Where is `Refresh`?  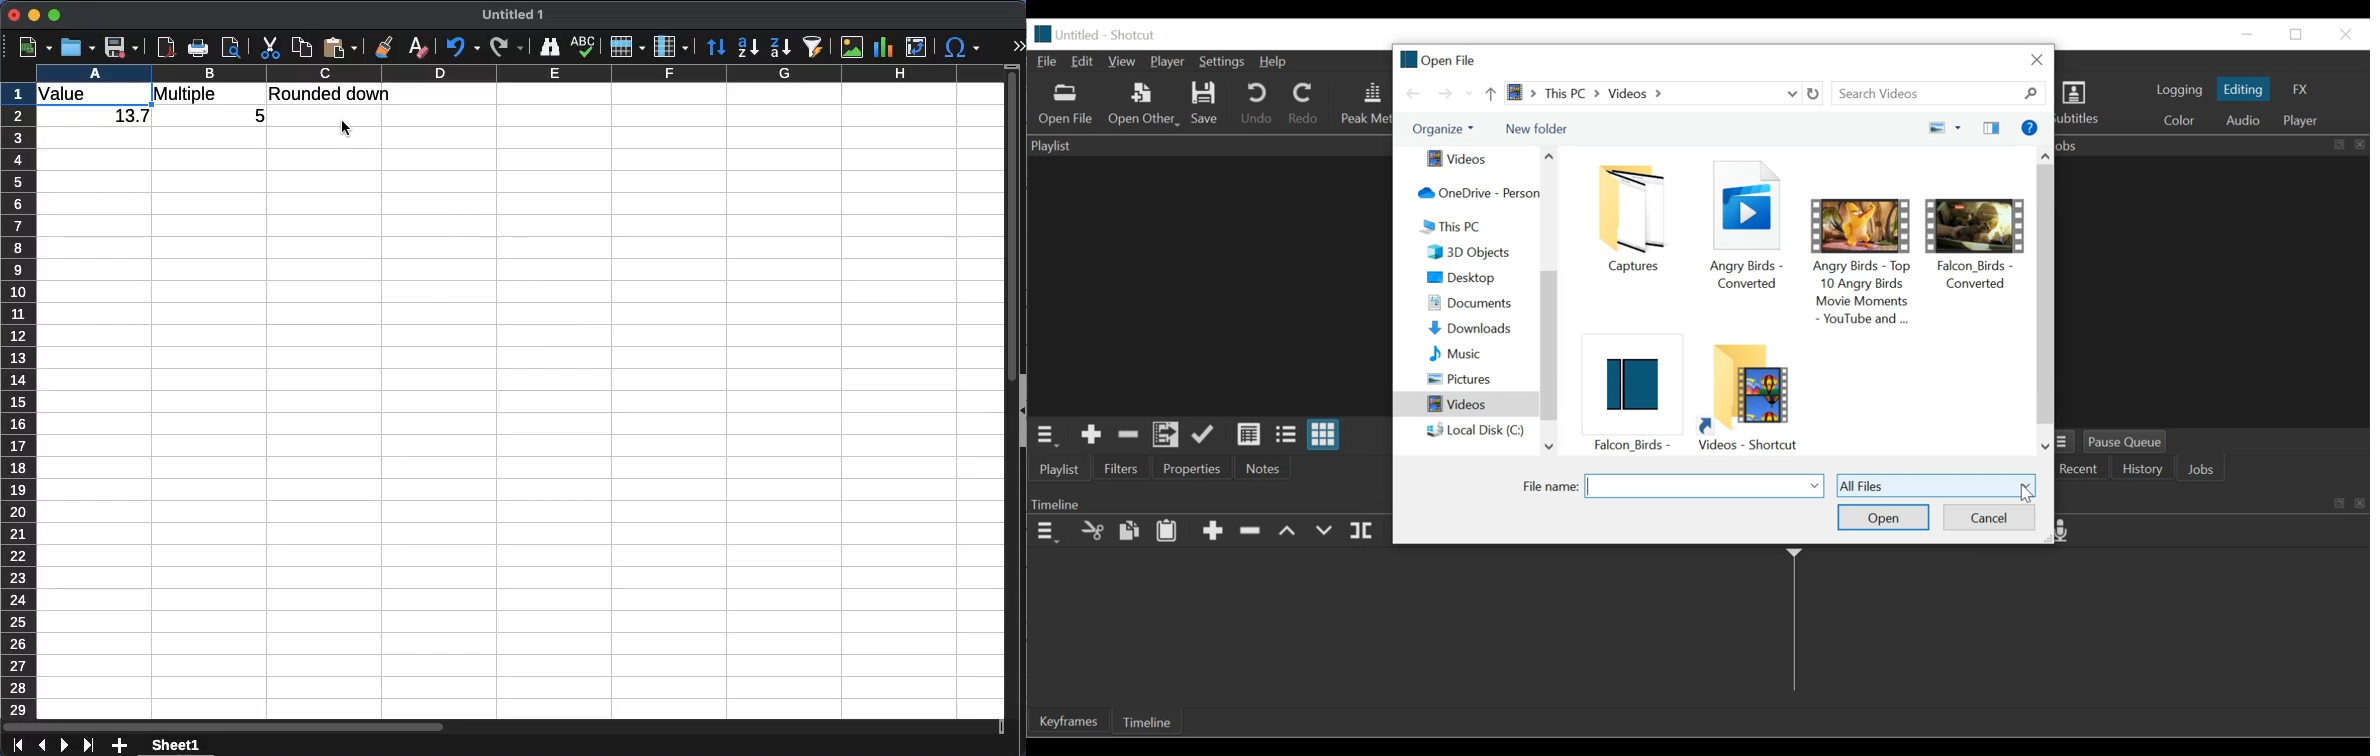
Refresh is located at coordinates (1817, 94).